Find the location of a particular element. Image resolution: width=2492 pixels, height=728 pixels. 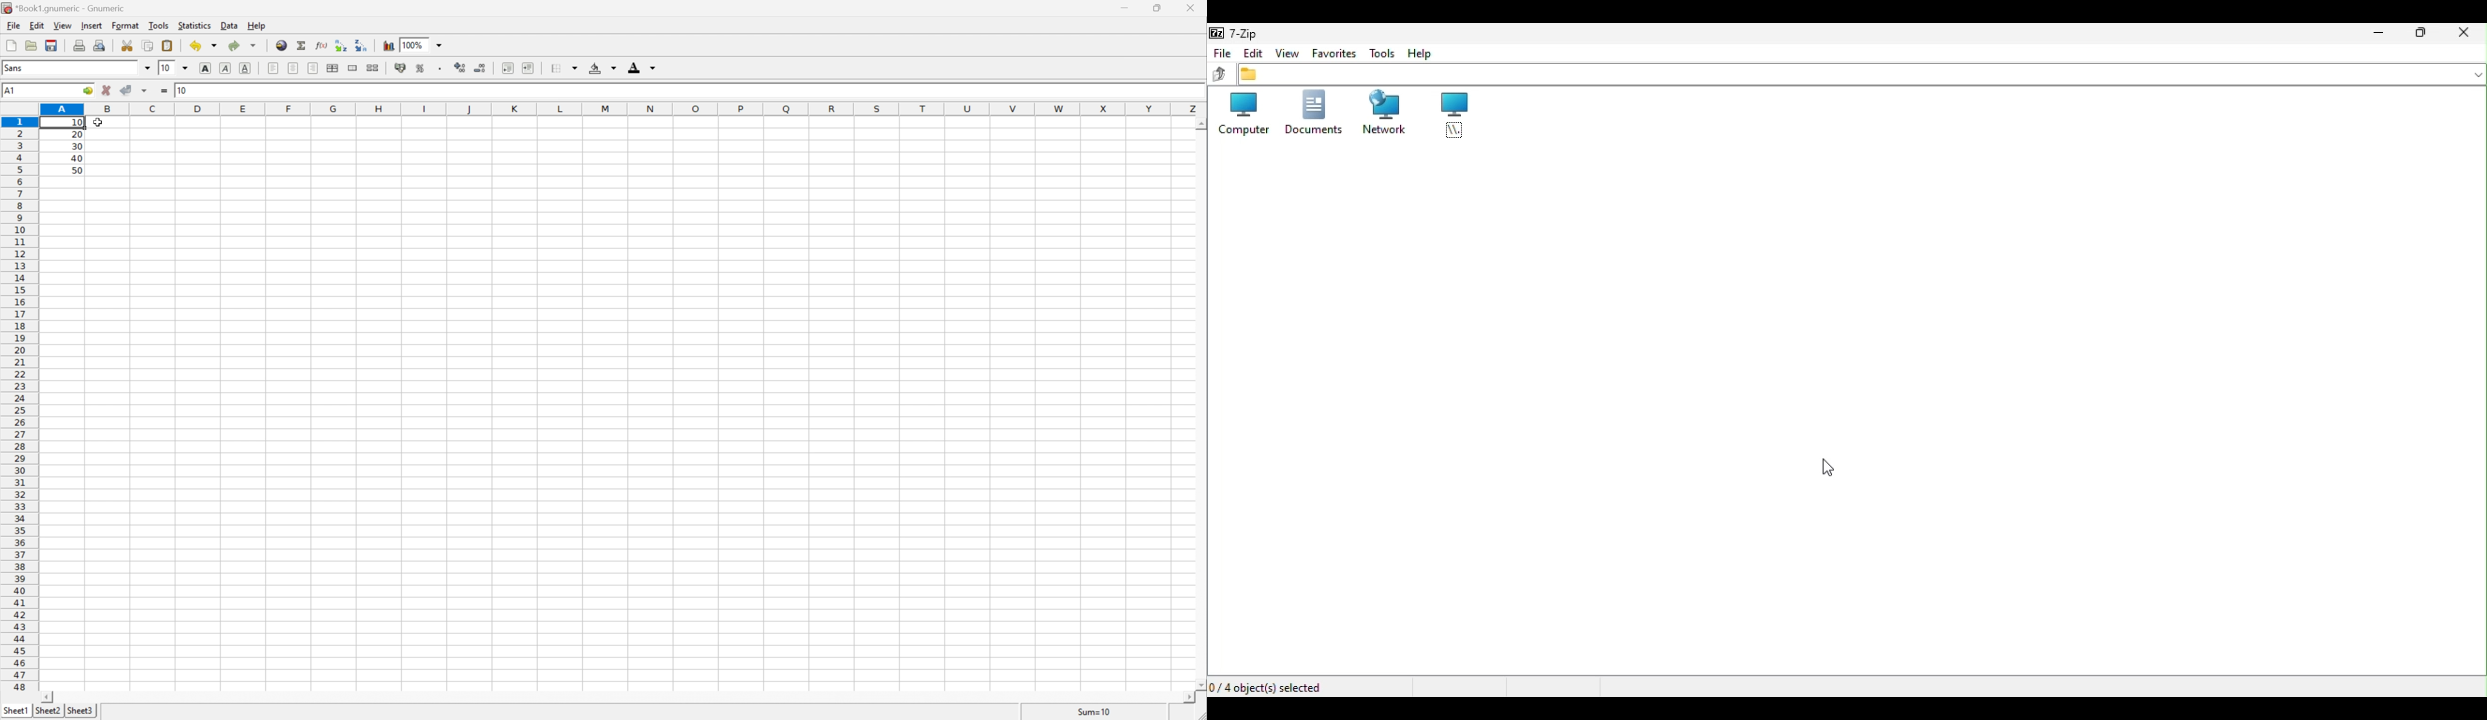

30 is located at coordinates (78, 146).